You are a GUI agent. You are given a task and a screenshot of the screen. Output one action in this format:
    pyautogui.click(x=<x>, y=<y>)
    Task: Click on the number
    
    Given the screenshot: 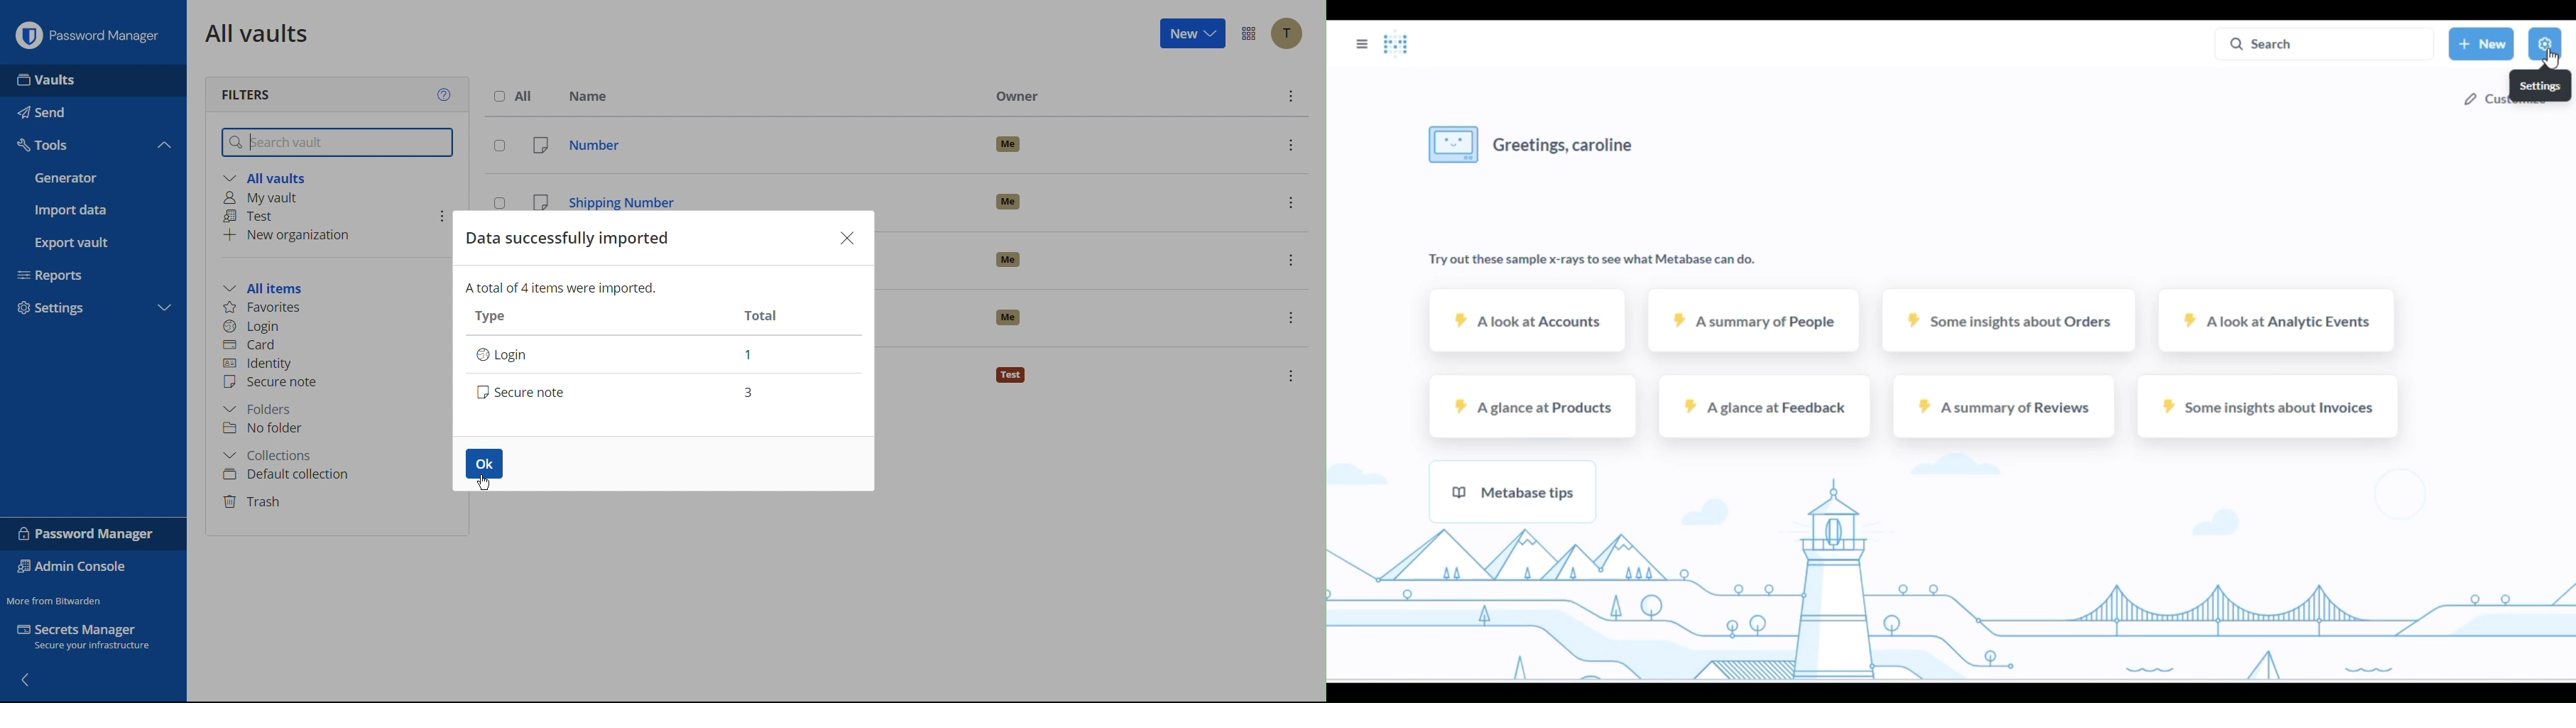 What is the action you would take?
    pyautogui.click(x=748, y=146)
    